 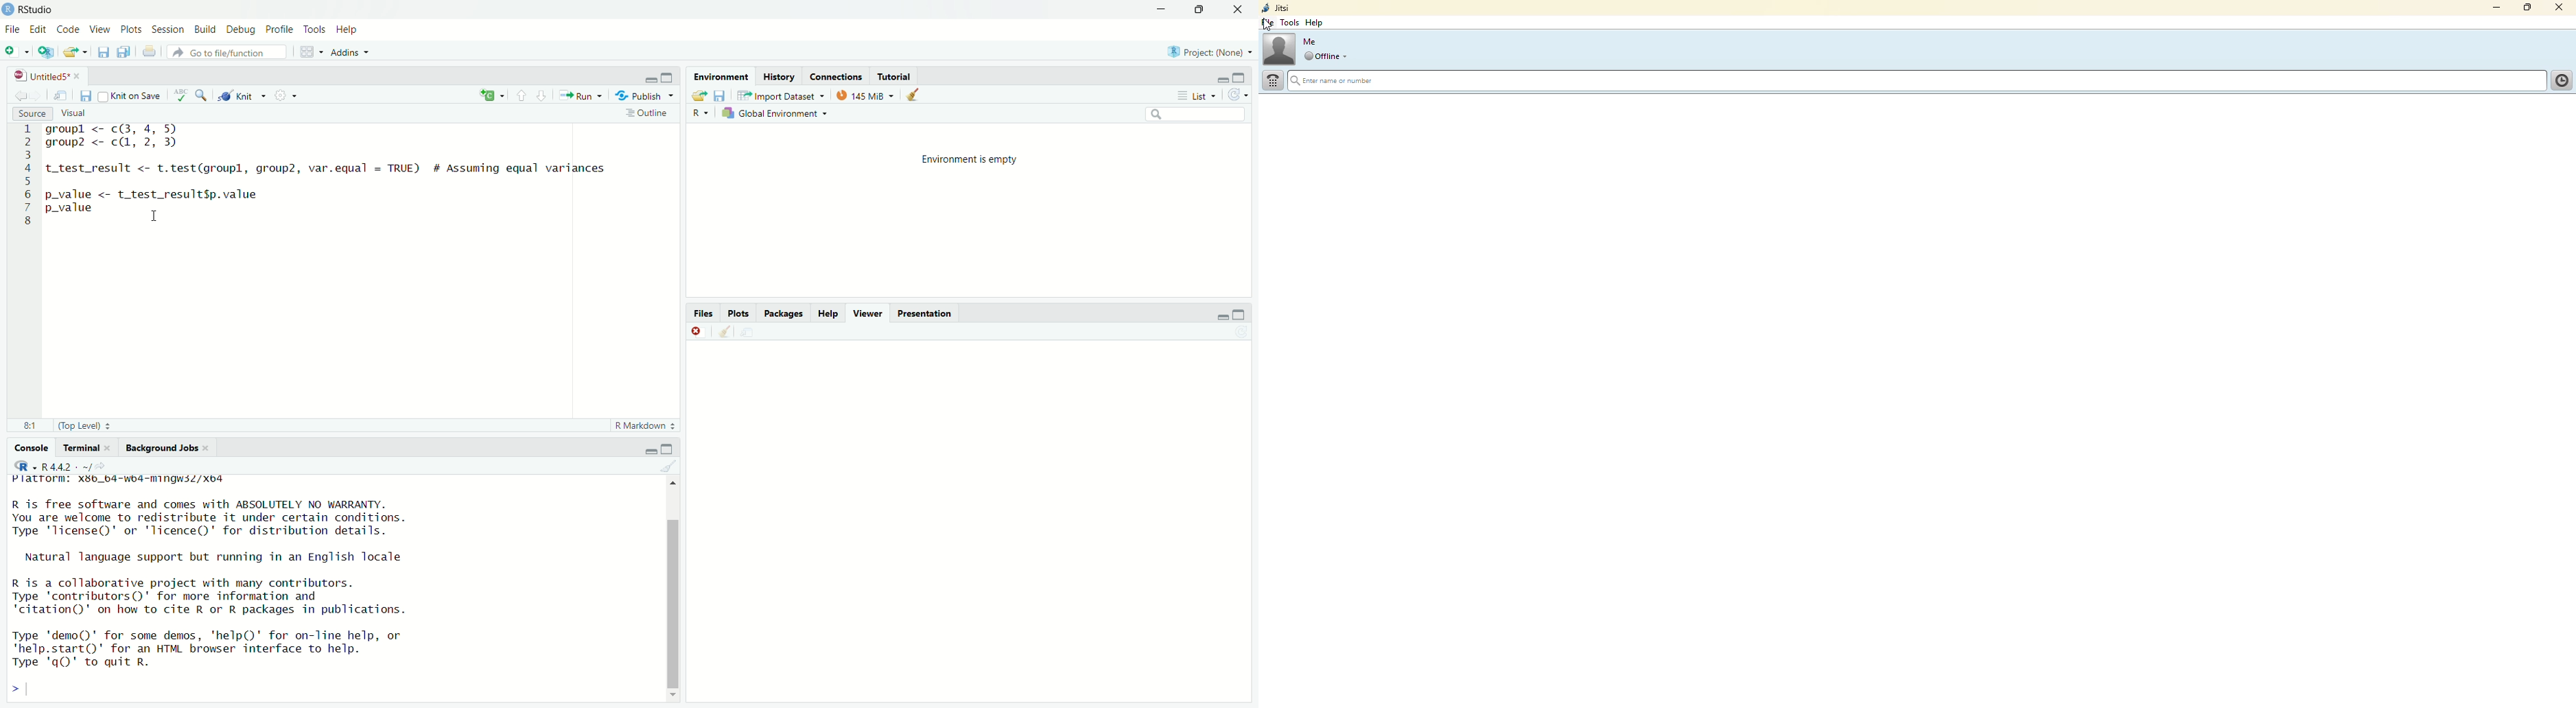 What do you see at coordinates (131, 28) in the screenshot?
I see `Plots` at bounding box center [131, 28].